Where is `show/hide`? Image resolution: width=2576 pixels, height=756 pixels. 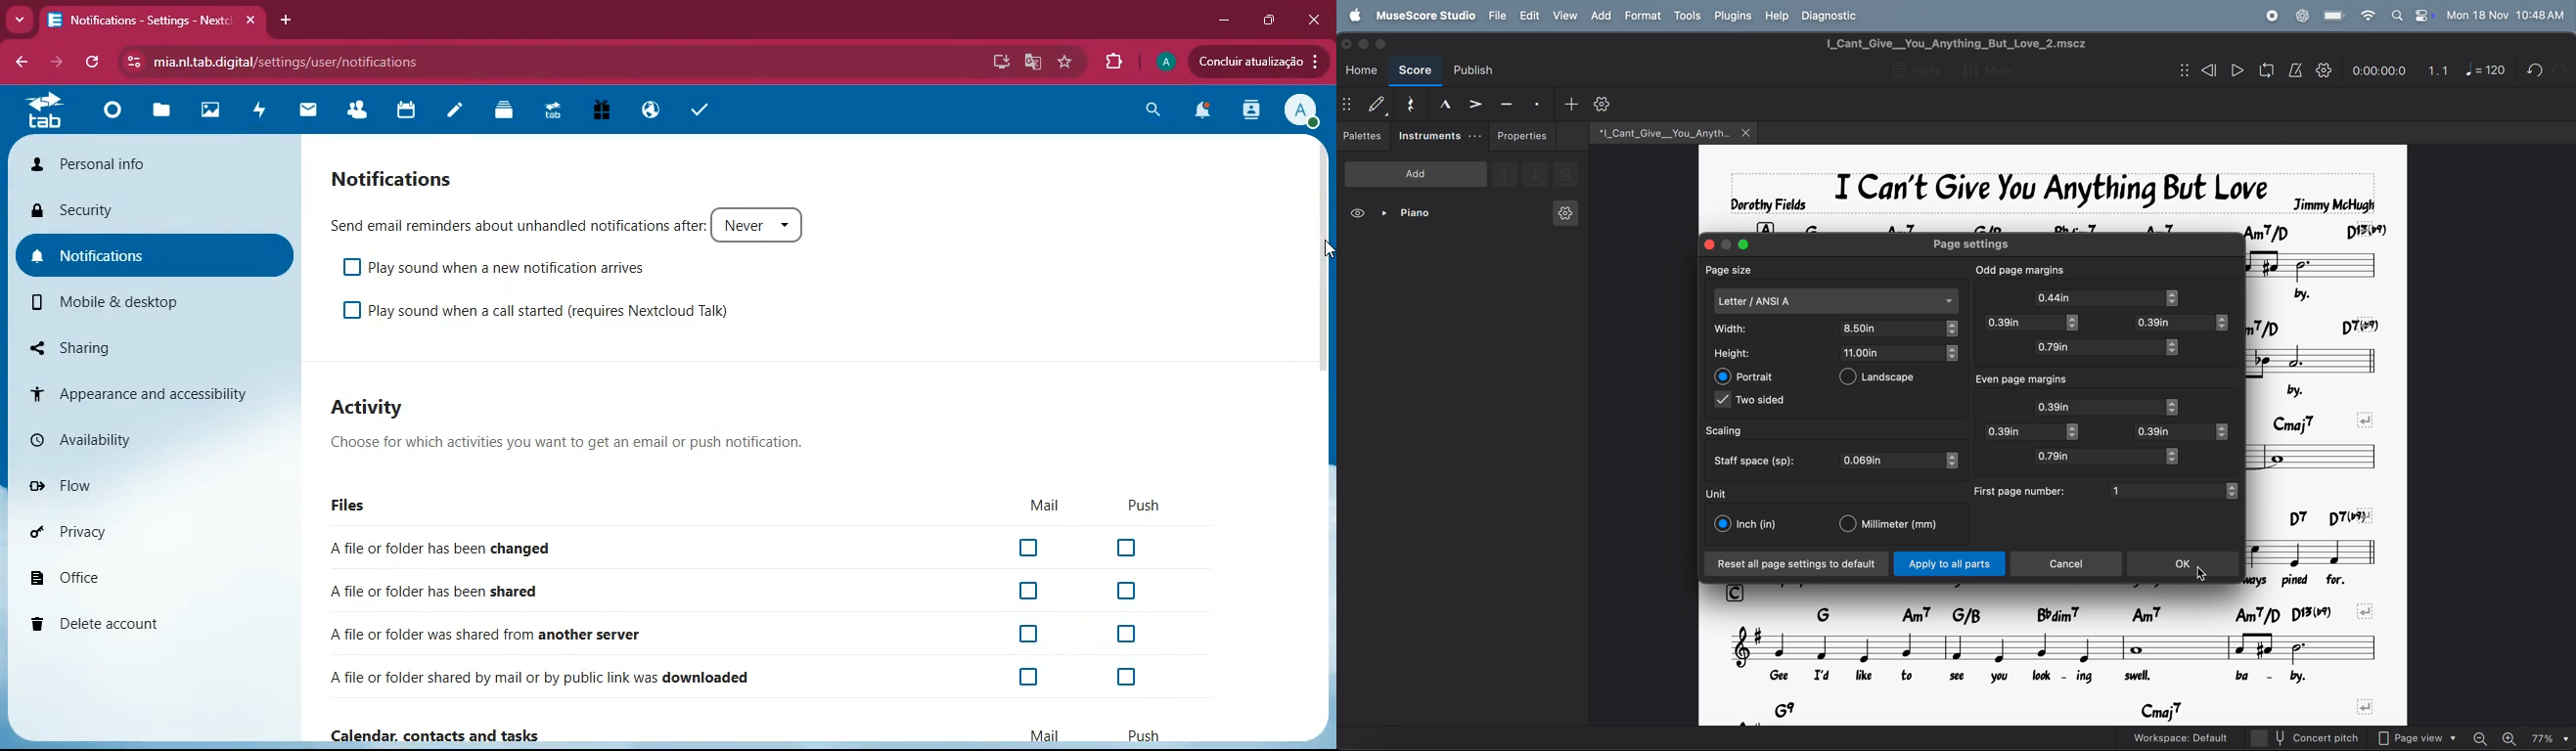
show/hide is located at coordinates (1347, 106).